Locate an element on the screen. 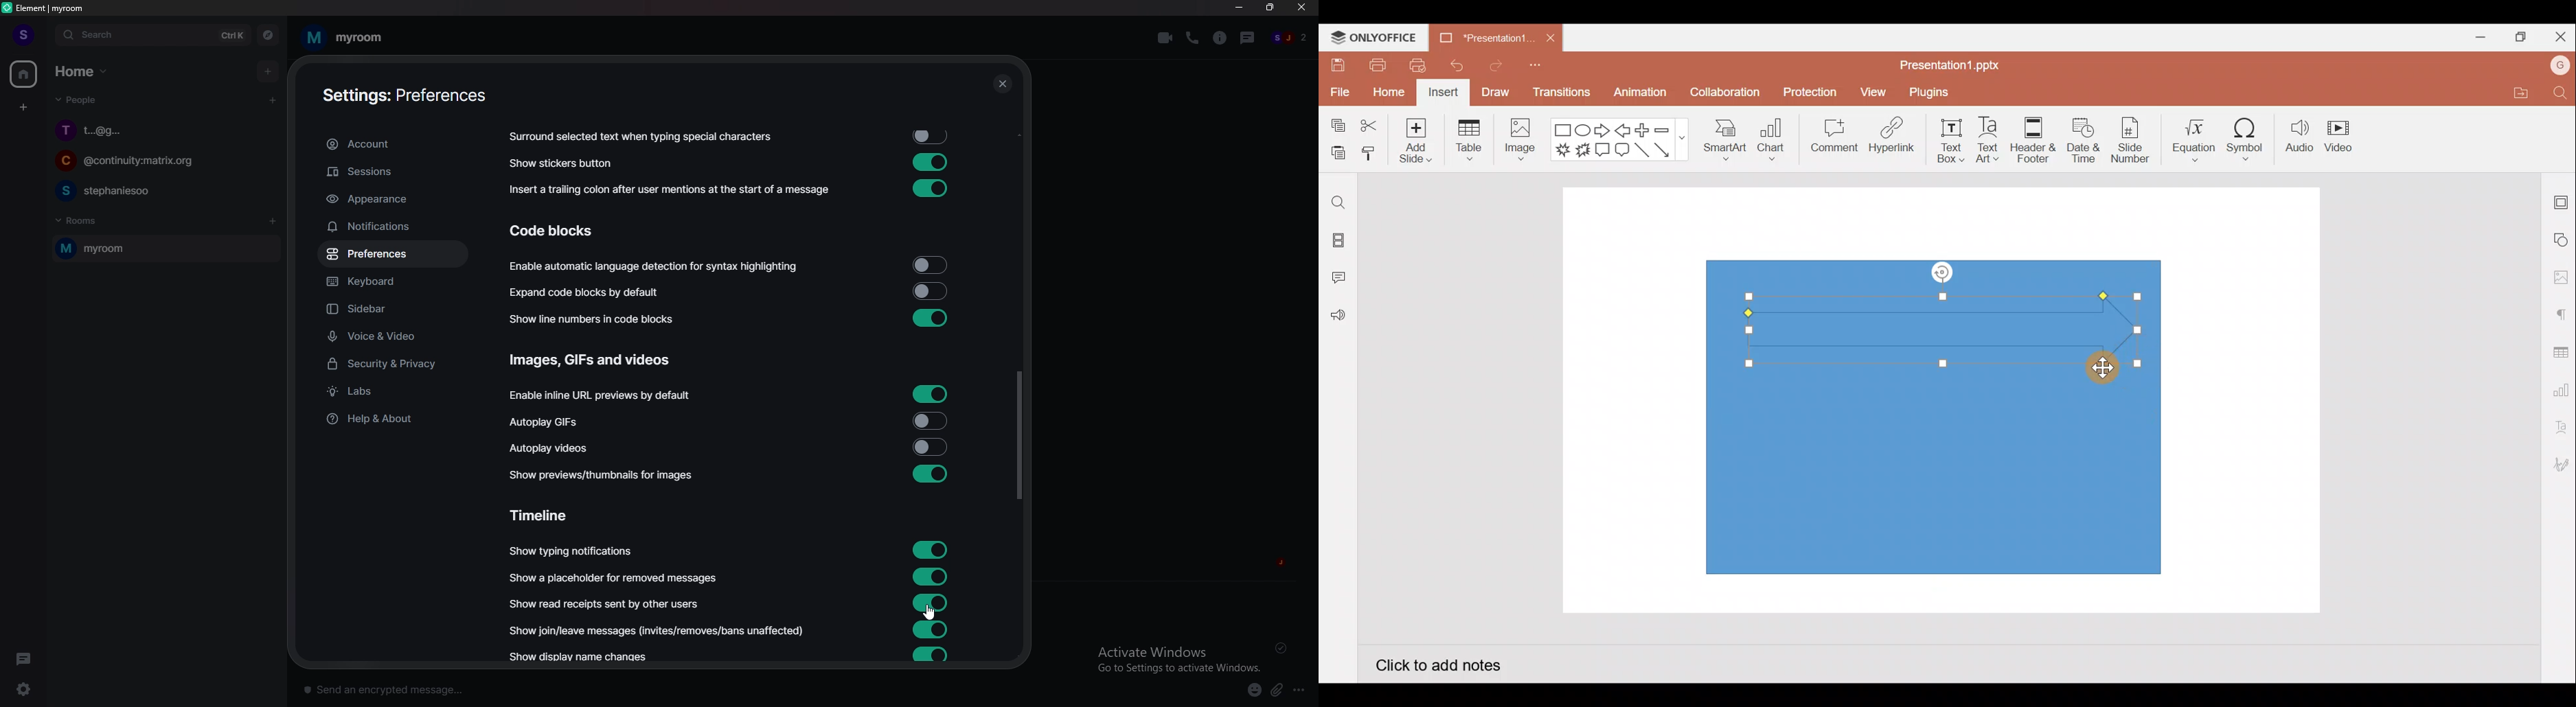 The image size is (2576, 728). toggle is located at coordinates (931, 548).